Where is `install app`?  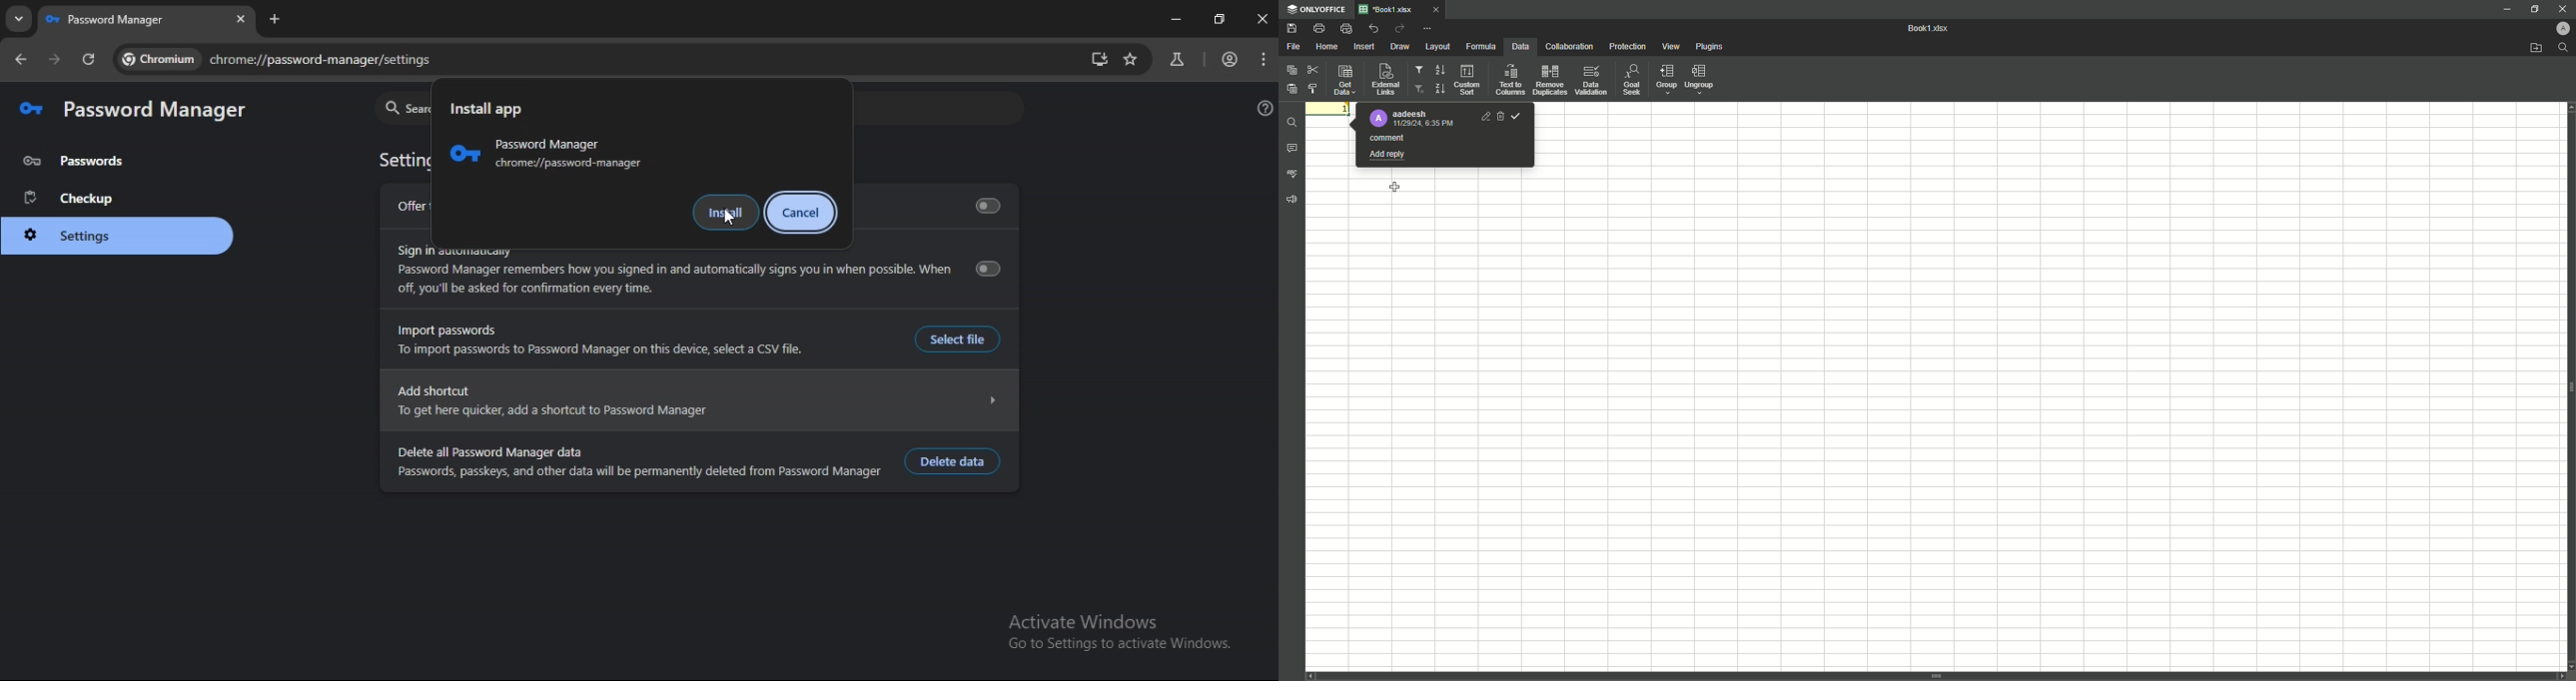
install app is located at coordinates (1101, 60).